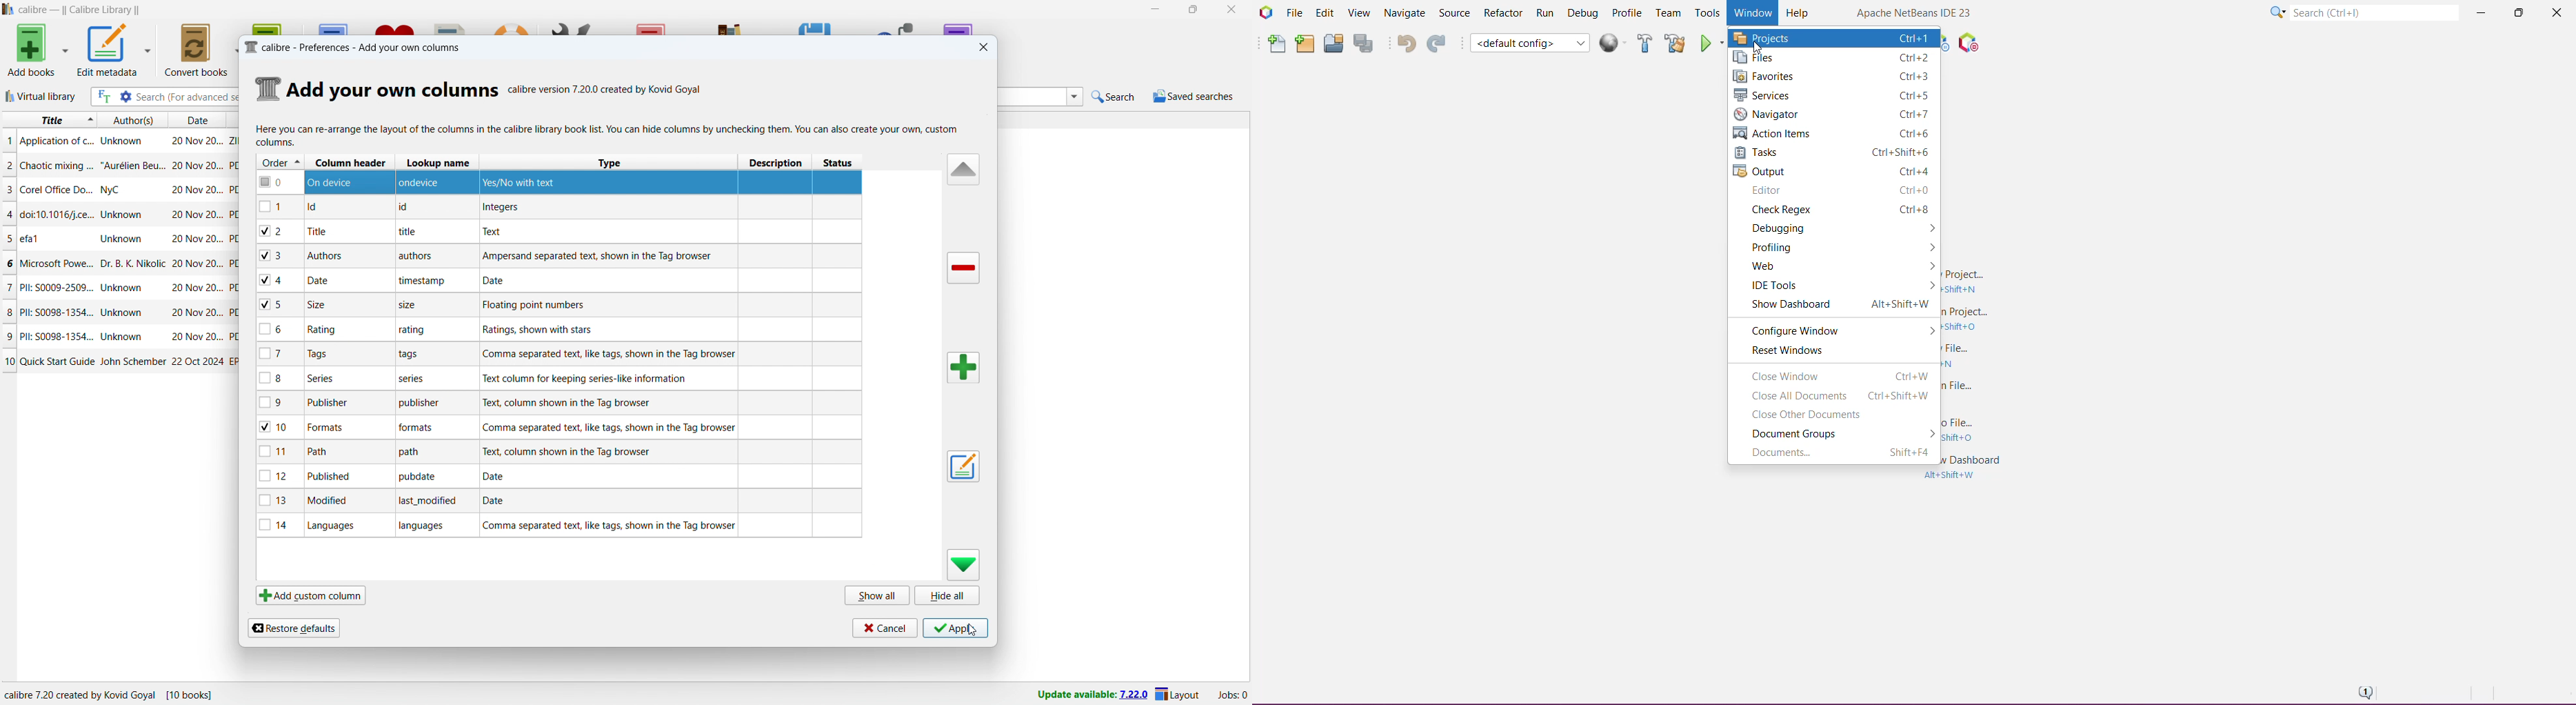 The image size is (2576, 728). I want to click on 2, so click(8, 164).